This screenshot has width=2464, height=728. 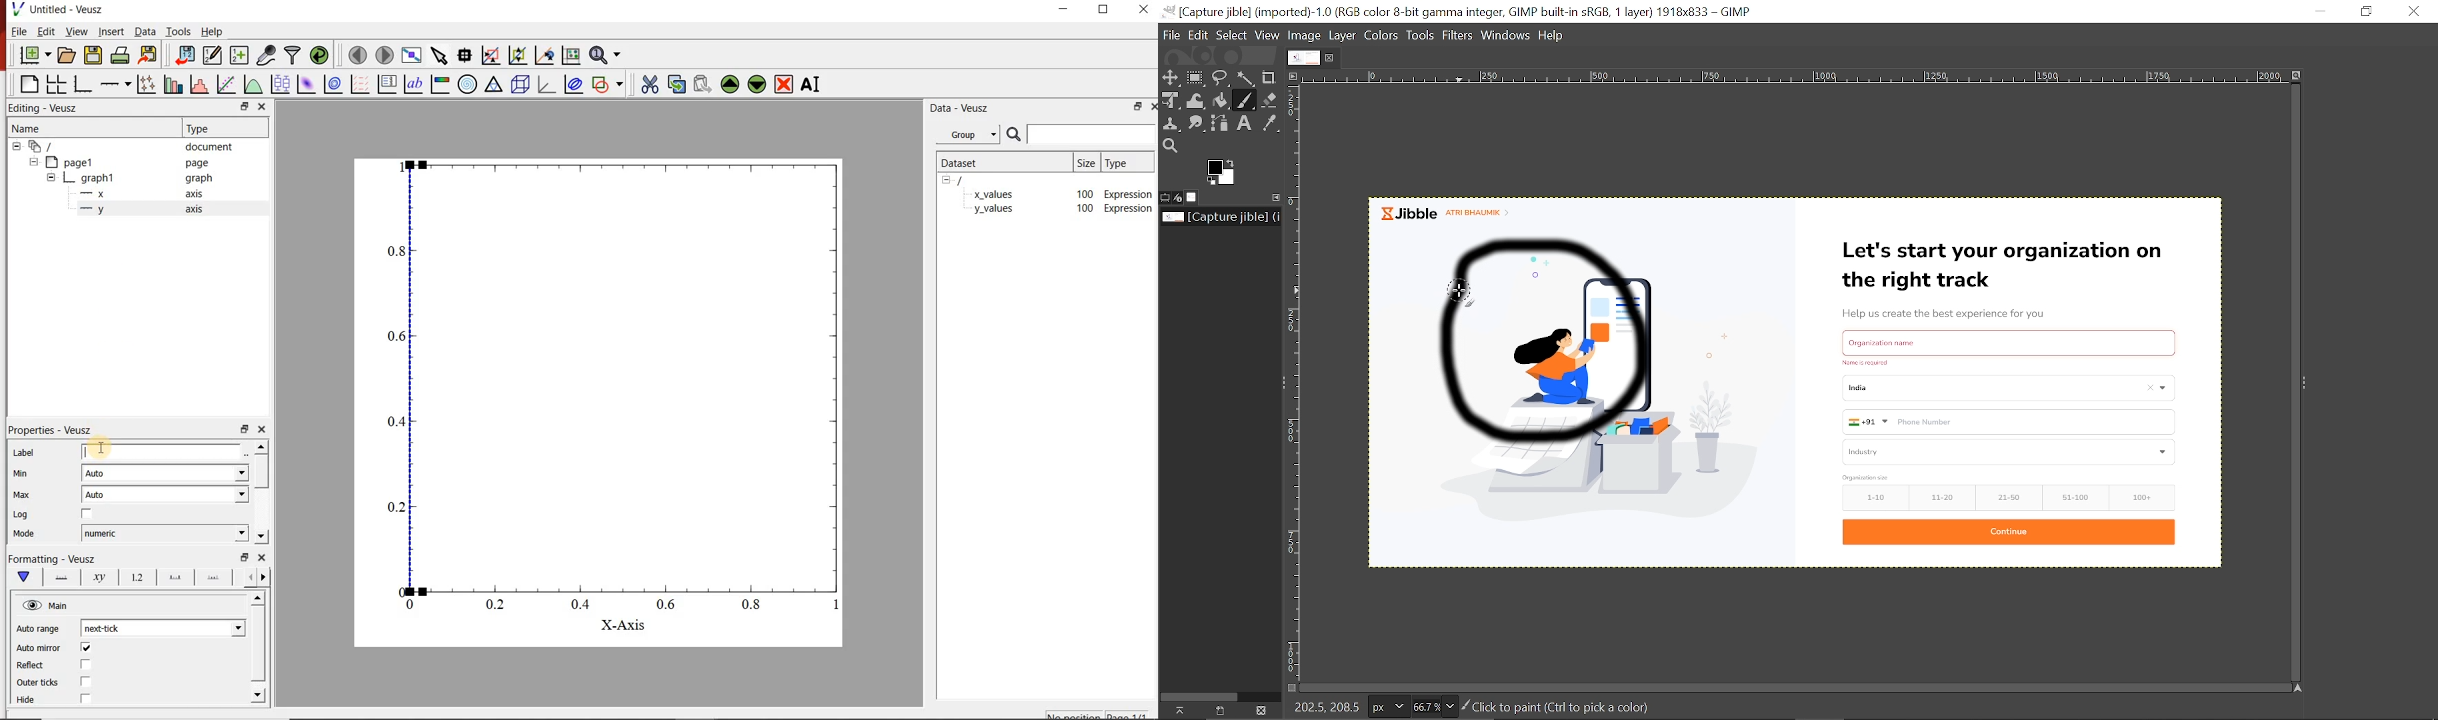 What do you see at coordinates (97, 452) in the screenshot?
I see `cursor` at bounding box center [97, 452].